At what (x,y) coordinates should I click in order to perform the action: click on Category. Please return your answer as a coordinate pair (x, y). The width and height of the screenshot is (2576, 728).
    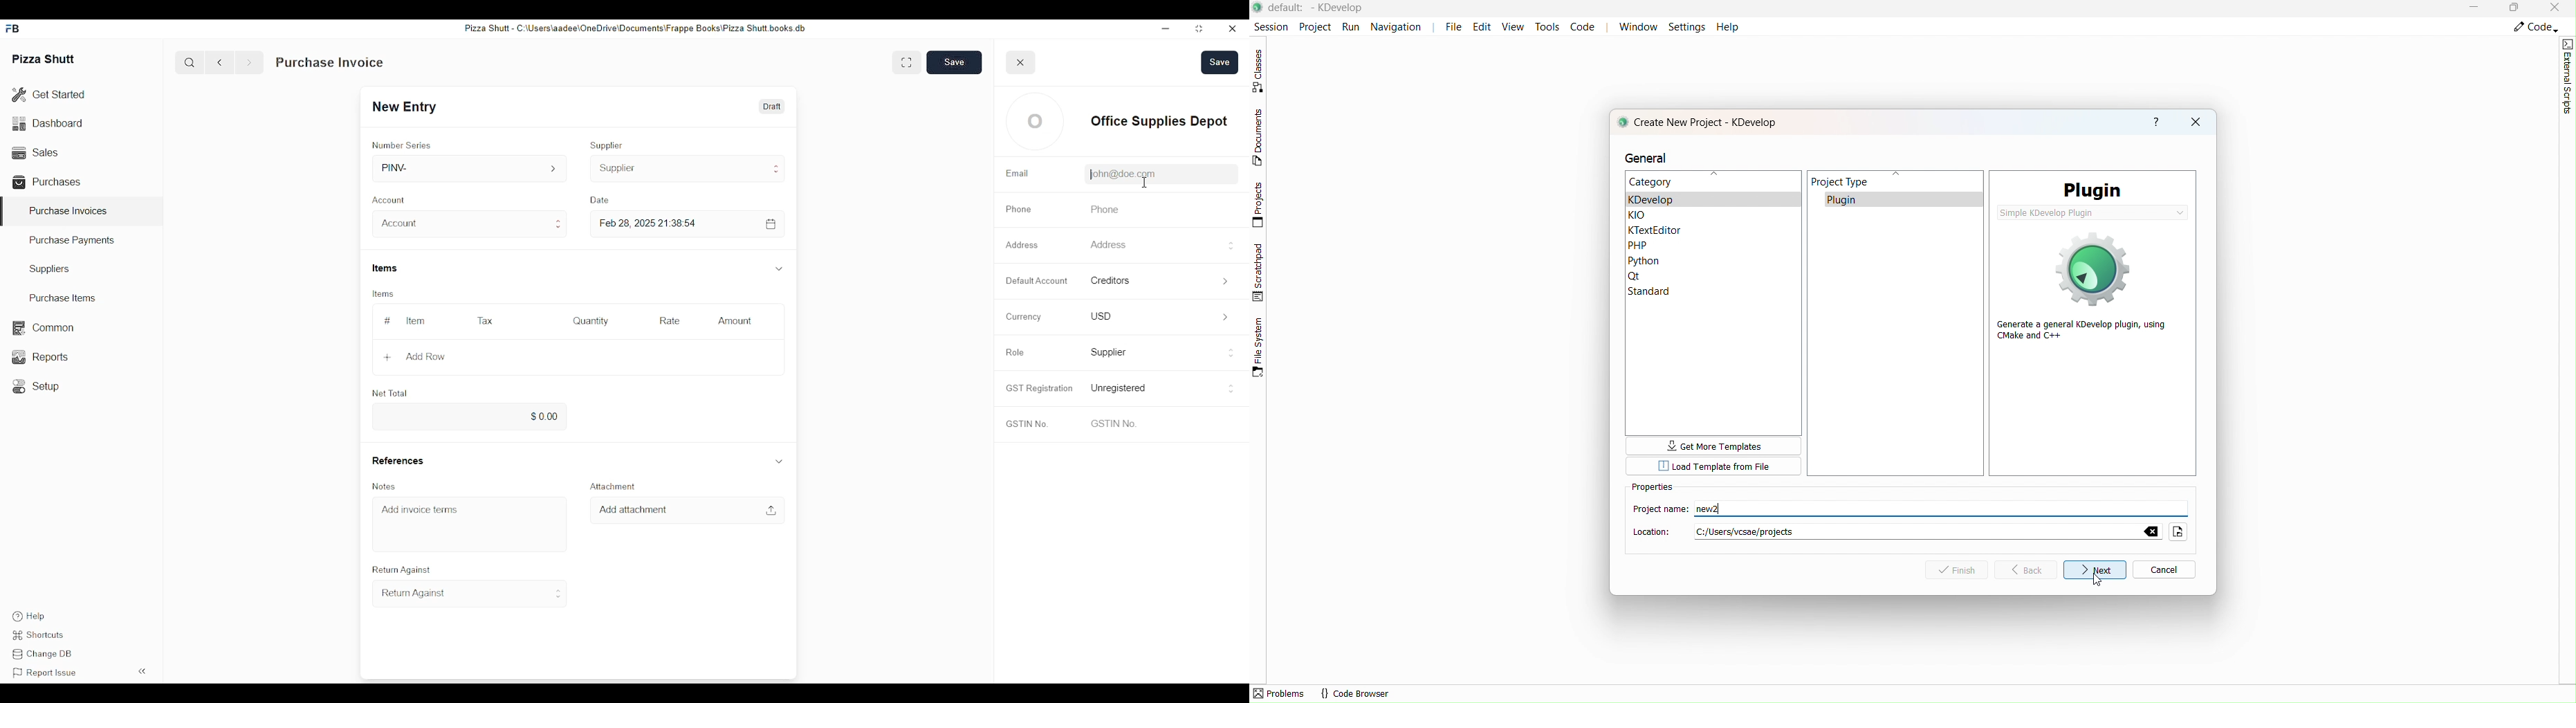
    Looking at the image, I should click on (1652, 183).